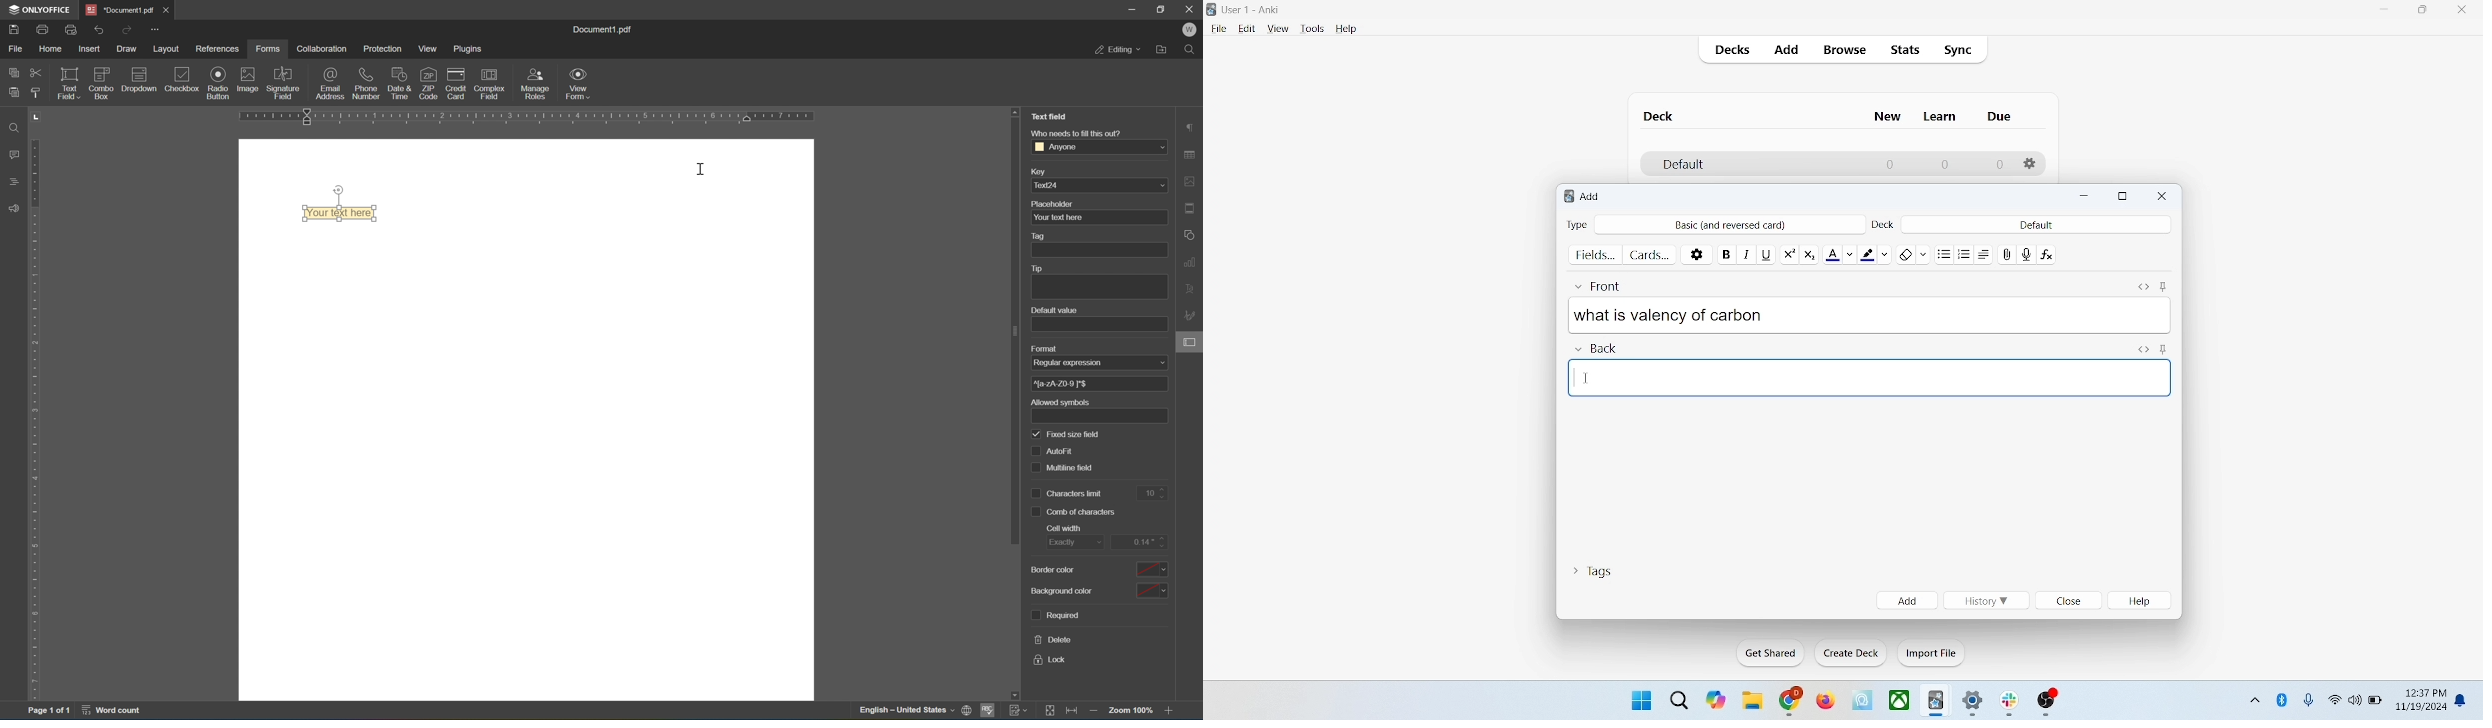 This screenshot has width=2492, height=728. I want to click on HTML editor, so click(2142, 284).